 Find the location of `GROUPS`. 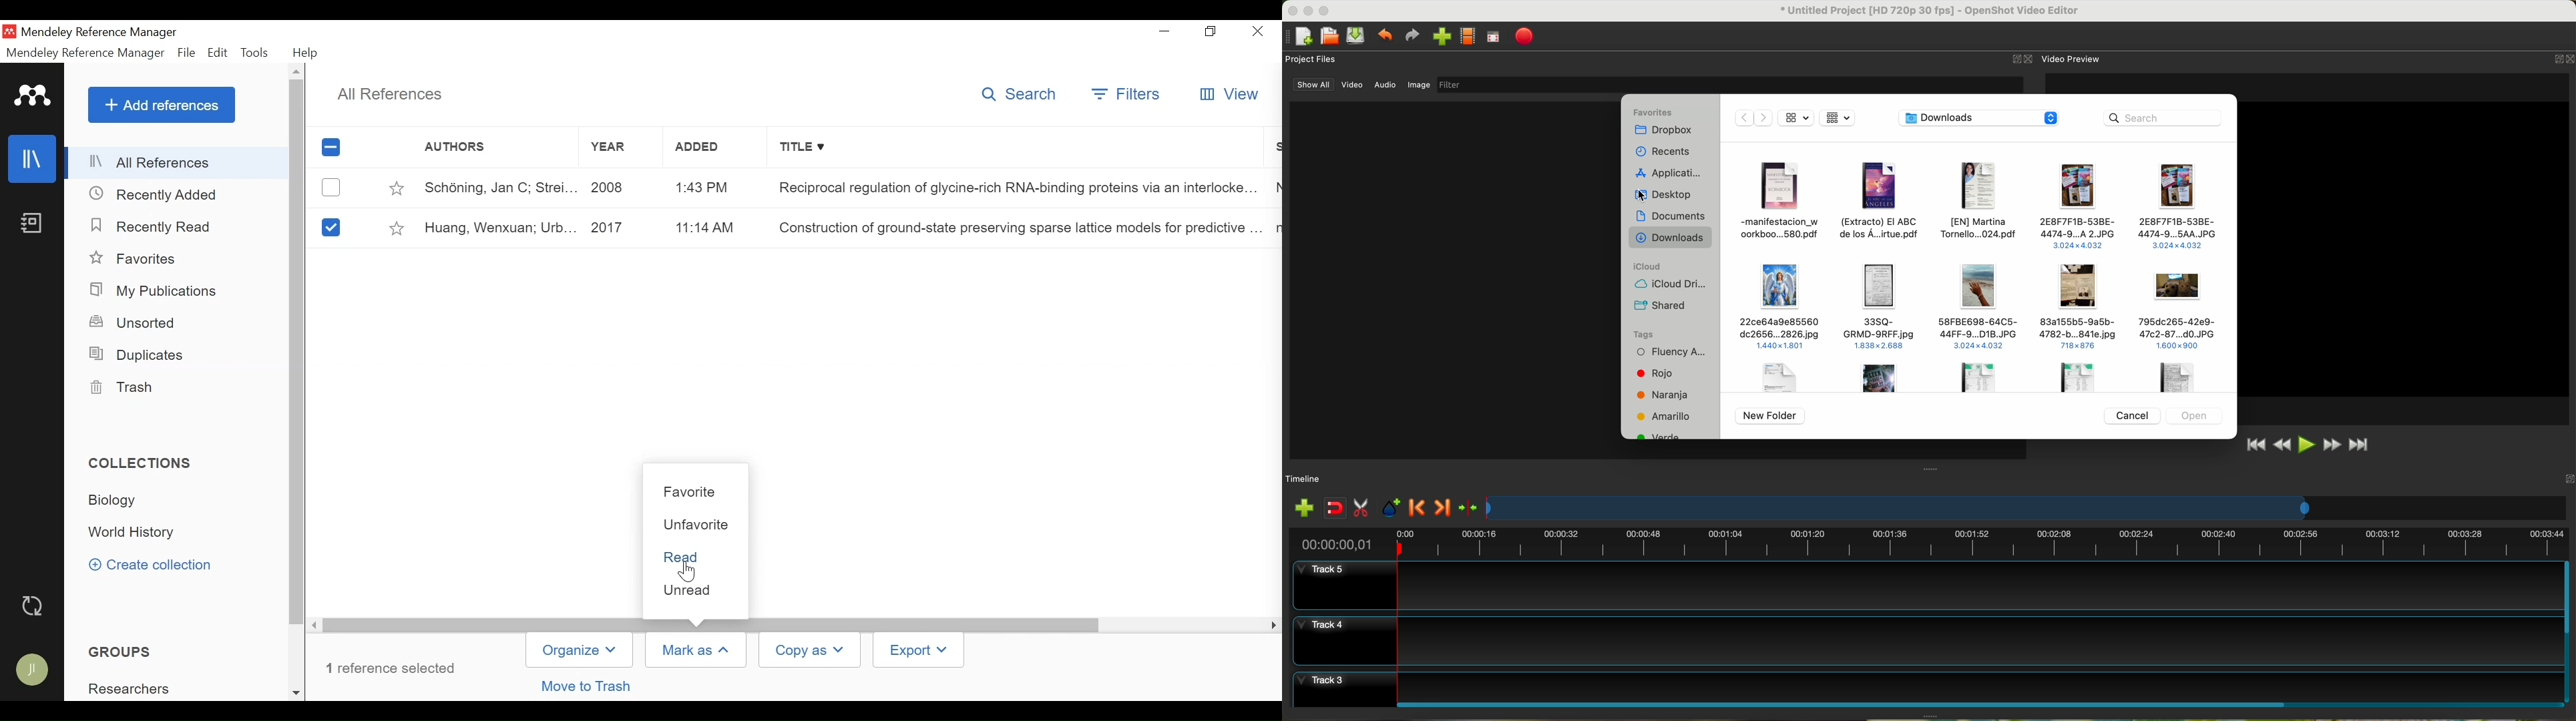

GROUPS is located at coordinates (127, 652).